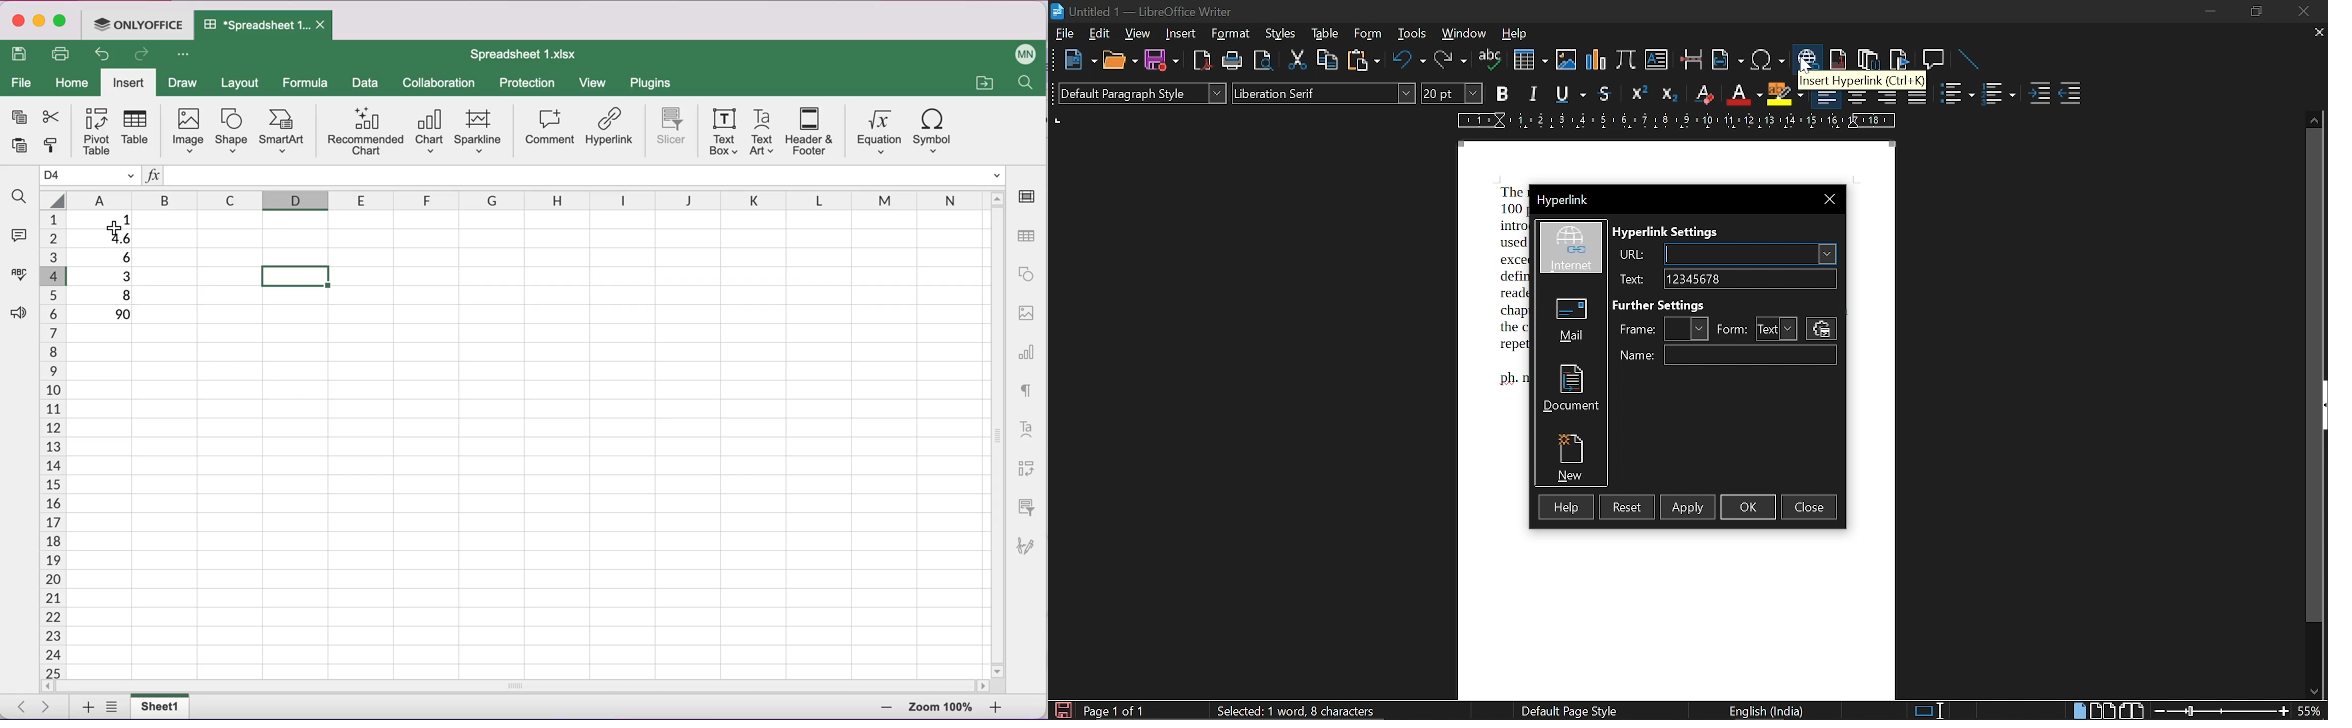 The image size is (2352, 728). I want to click on hyperlink, so click(611, 130).